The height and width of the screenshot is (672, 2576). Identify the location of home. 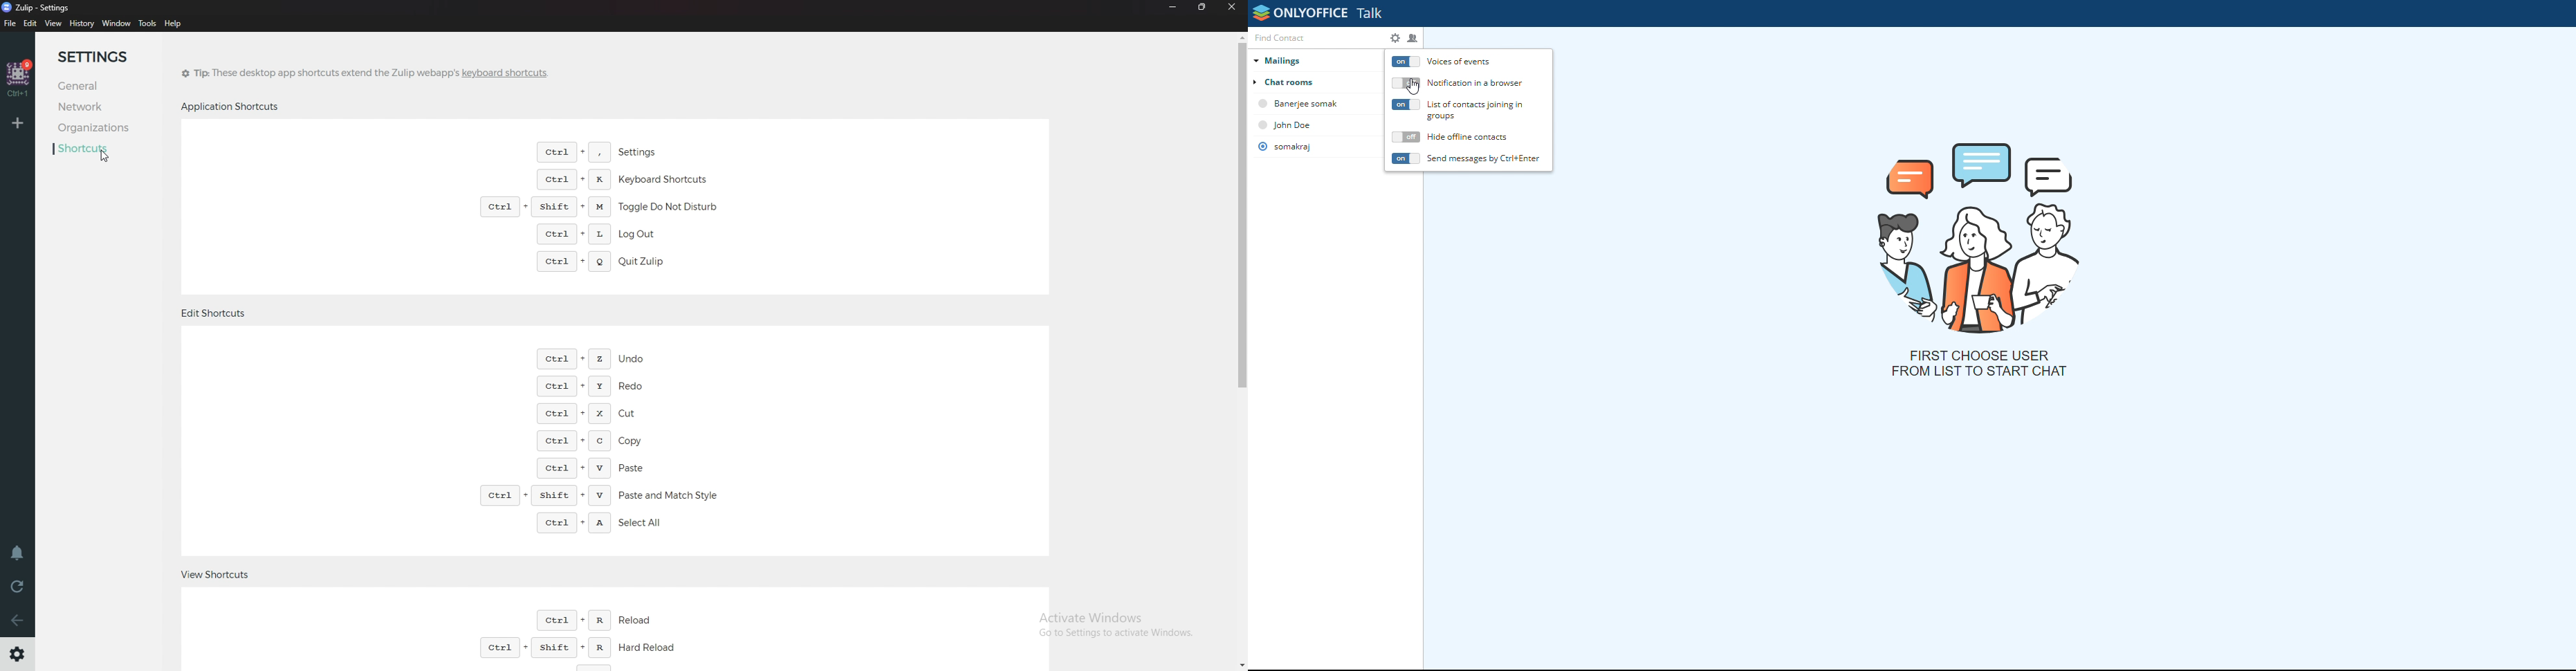
(18, 78).